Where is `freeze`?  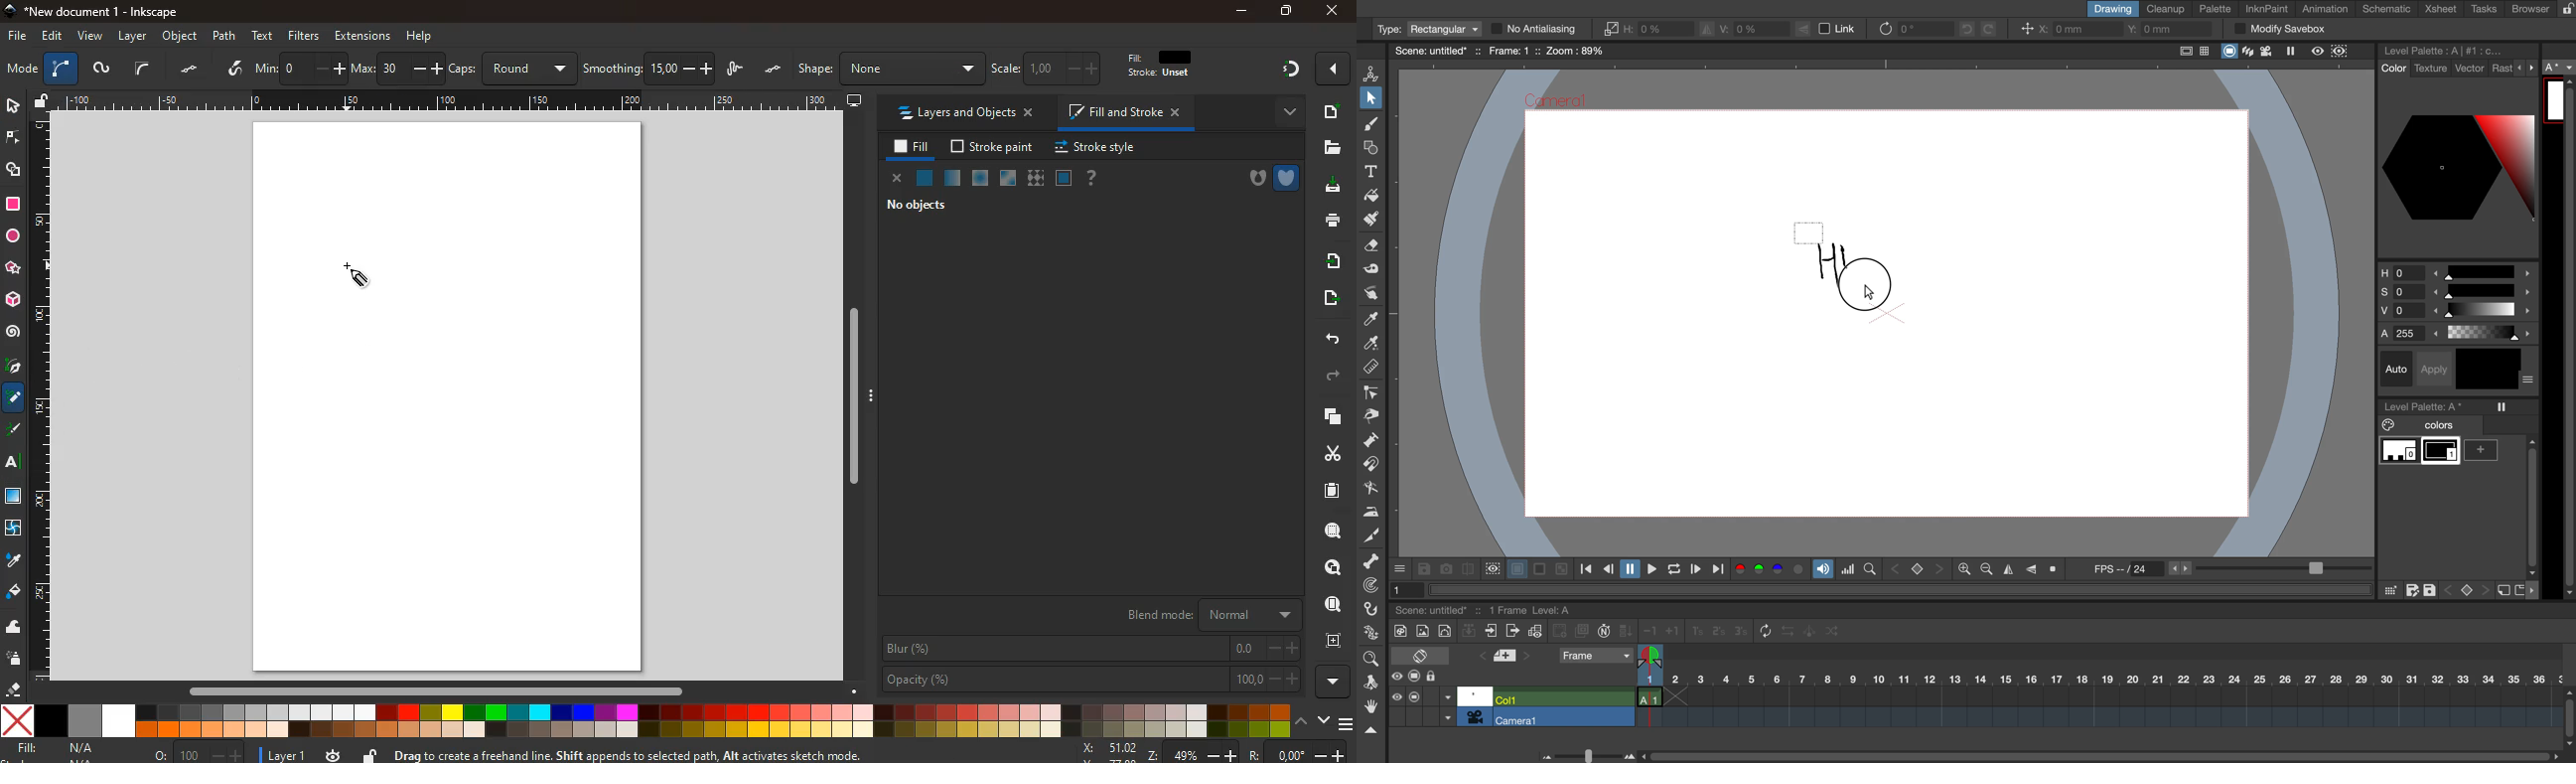 freeze is located at coordinates (2503, 407).